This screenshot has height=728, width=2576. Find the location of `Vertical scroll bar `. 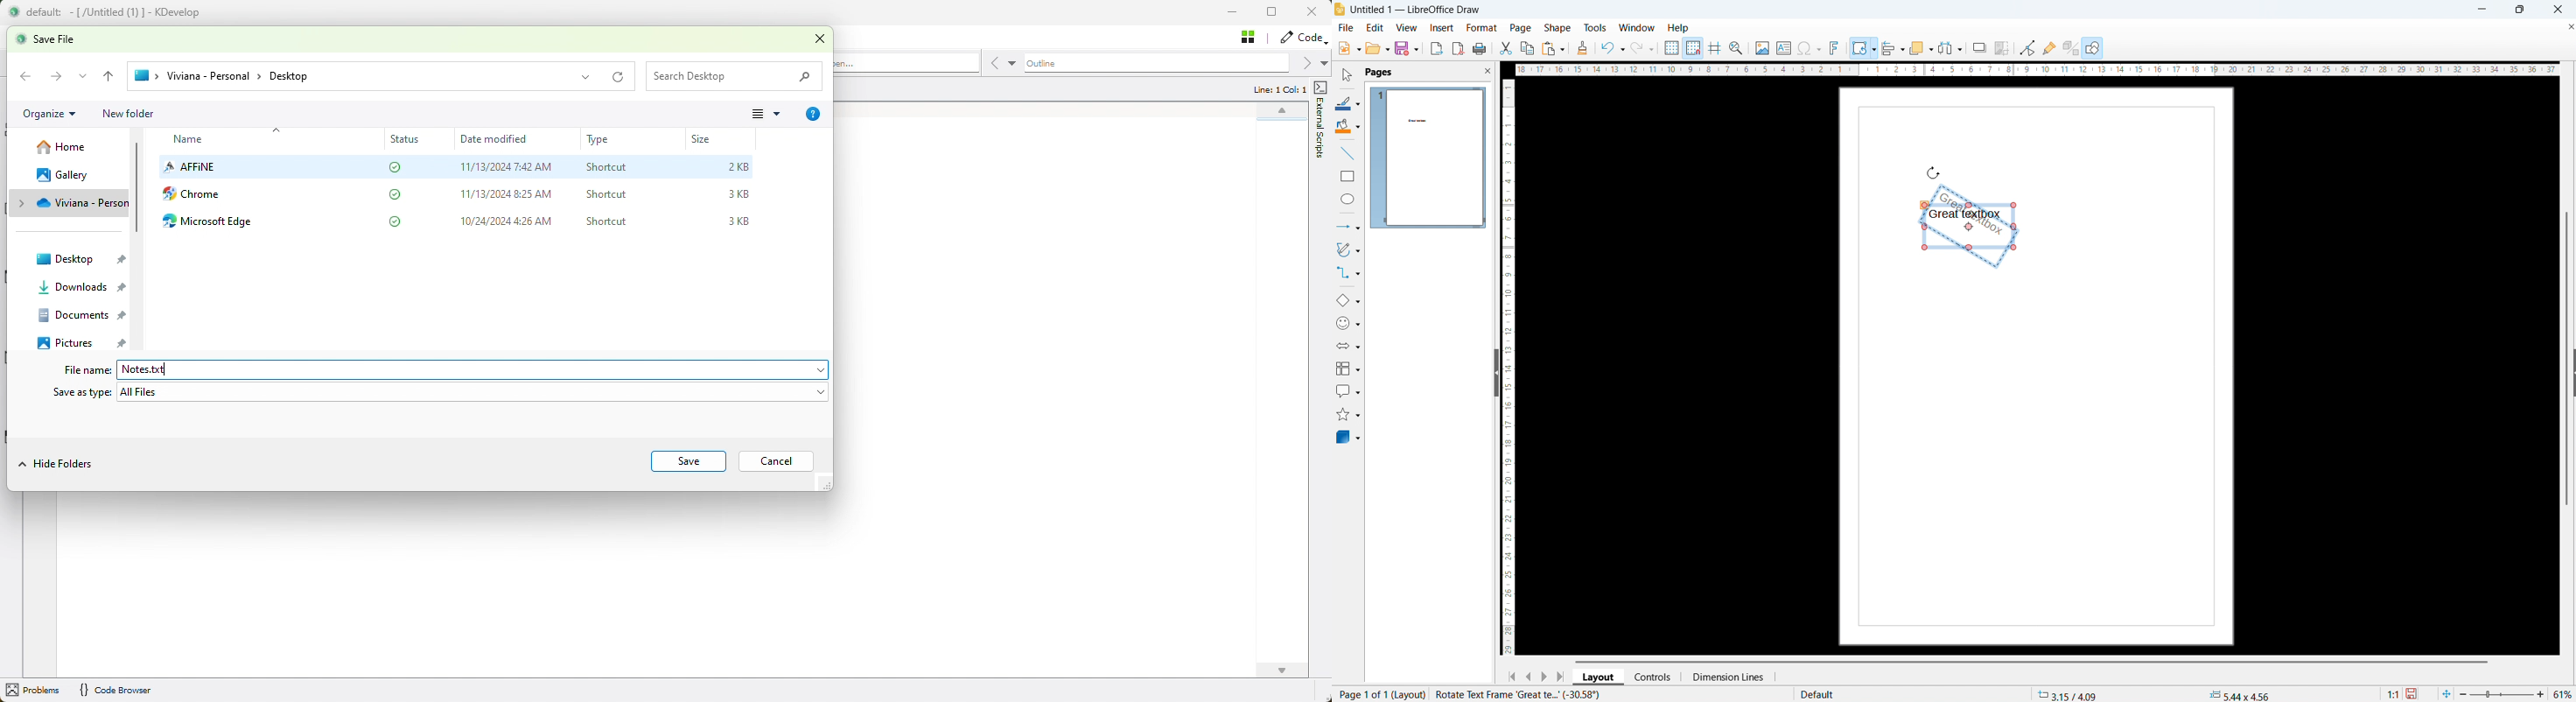

Vertical scroll bar  is located at coordinates (2572, 269).